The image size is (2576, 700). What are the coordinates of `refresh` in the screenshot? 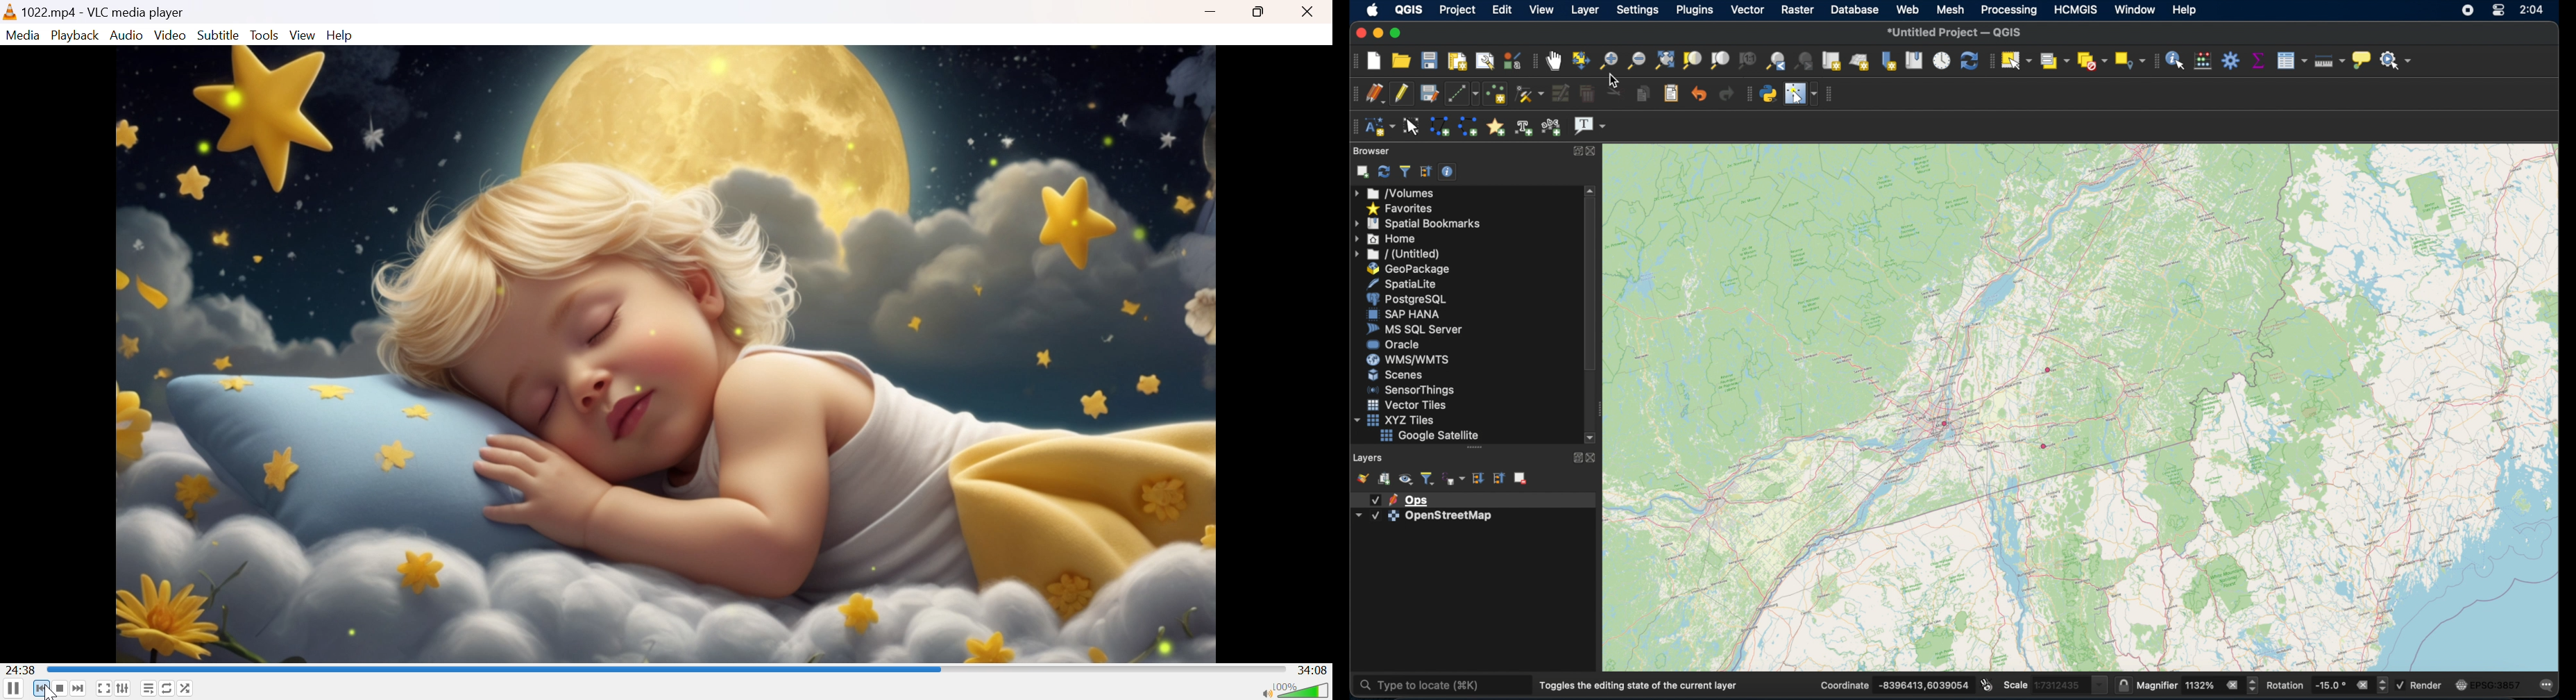 It's located at (1967, 60).